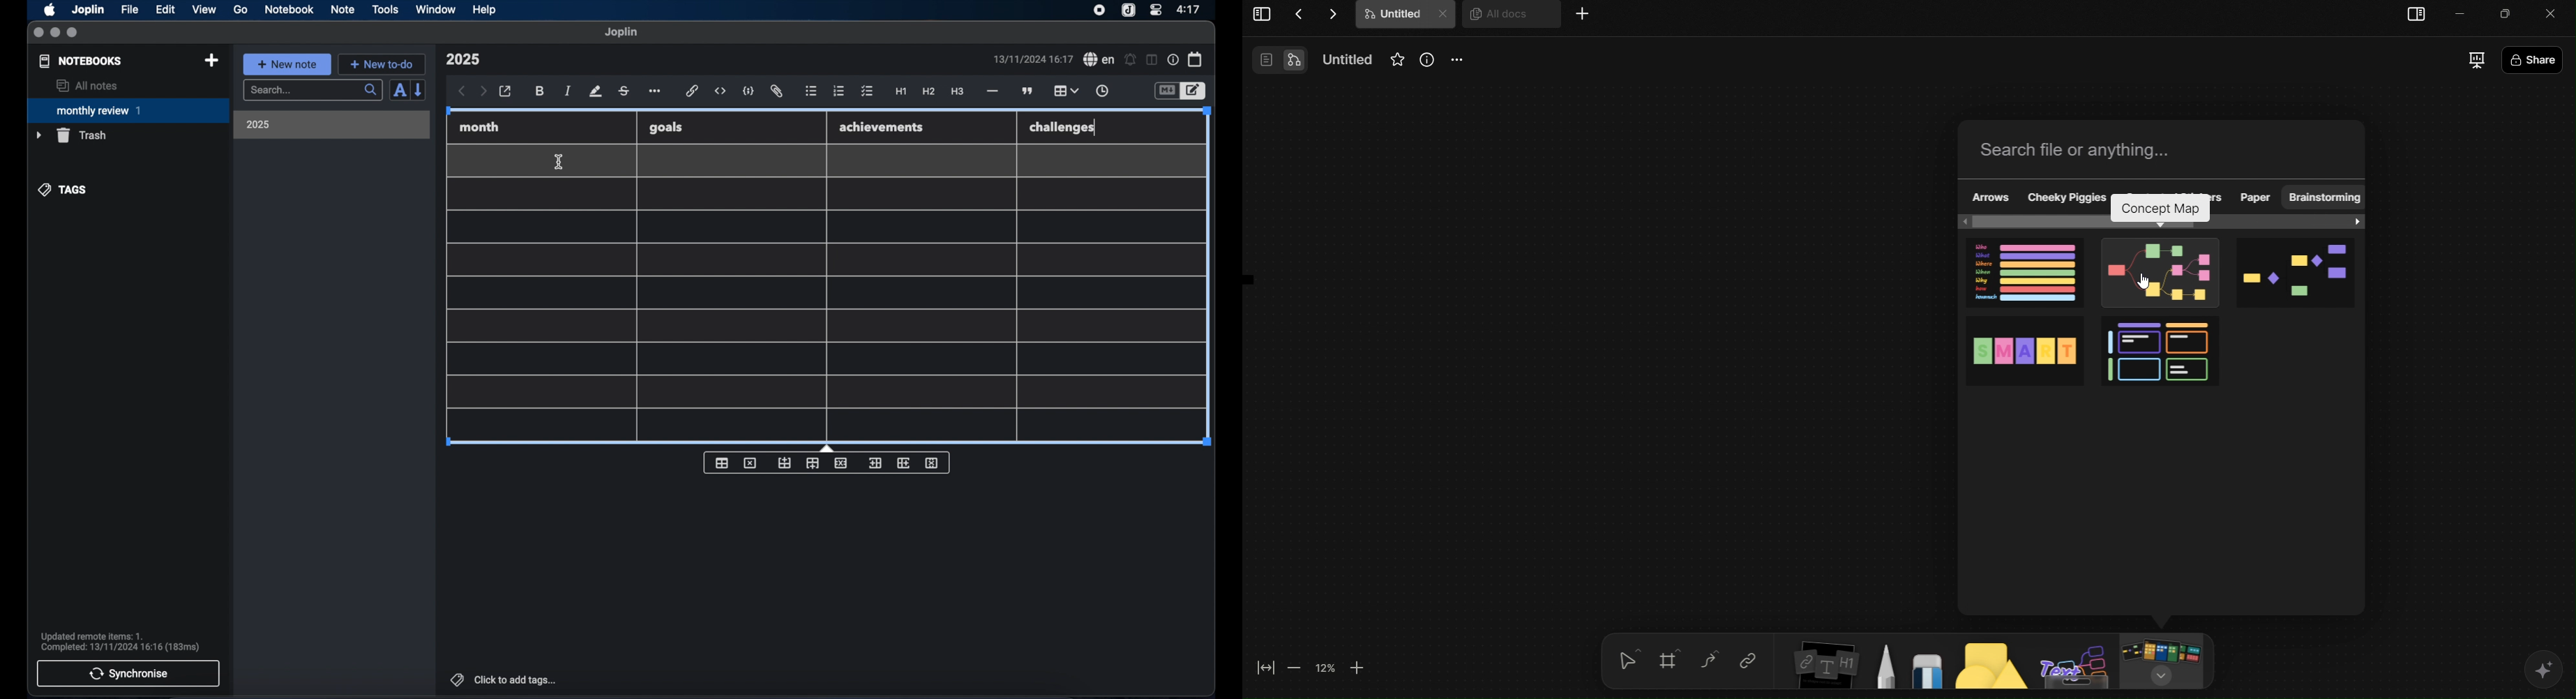 The width and height of the screenshot is (2576, 700). Describe the element at coordinates (2509, 13) in the screenshot. I see `Minimize` at that location.